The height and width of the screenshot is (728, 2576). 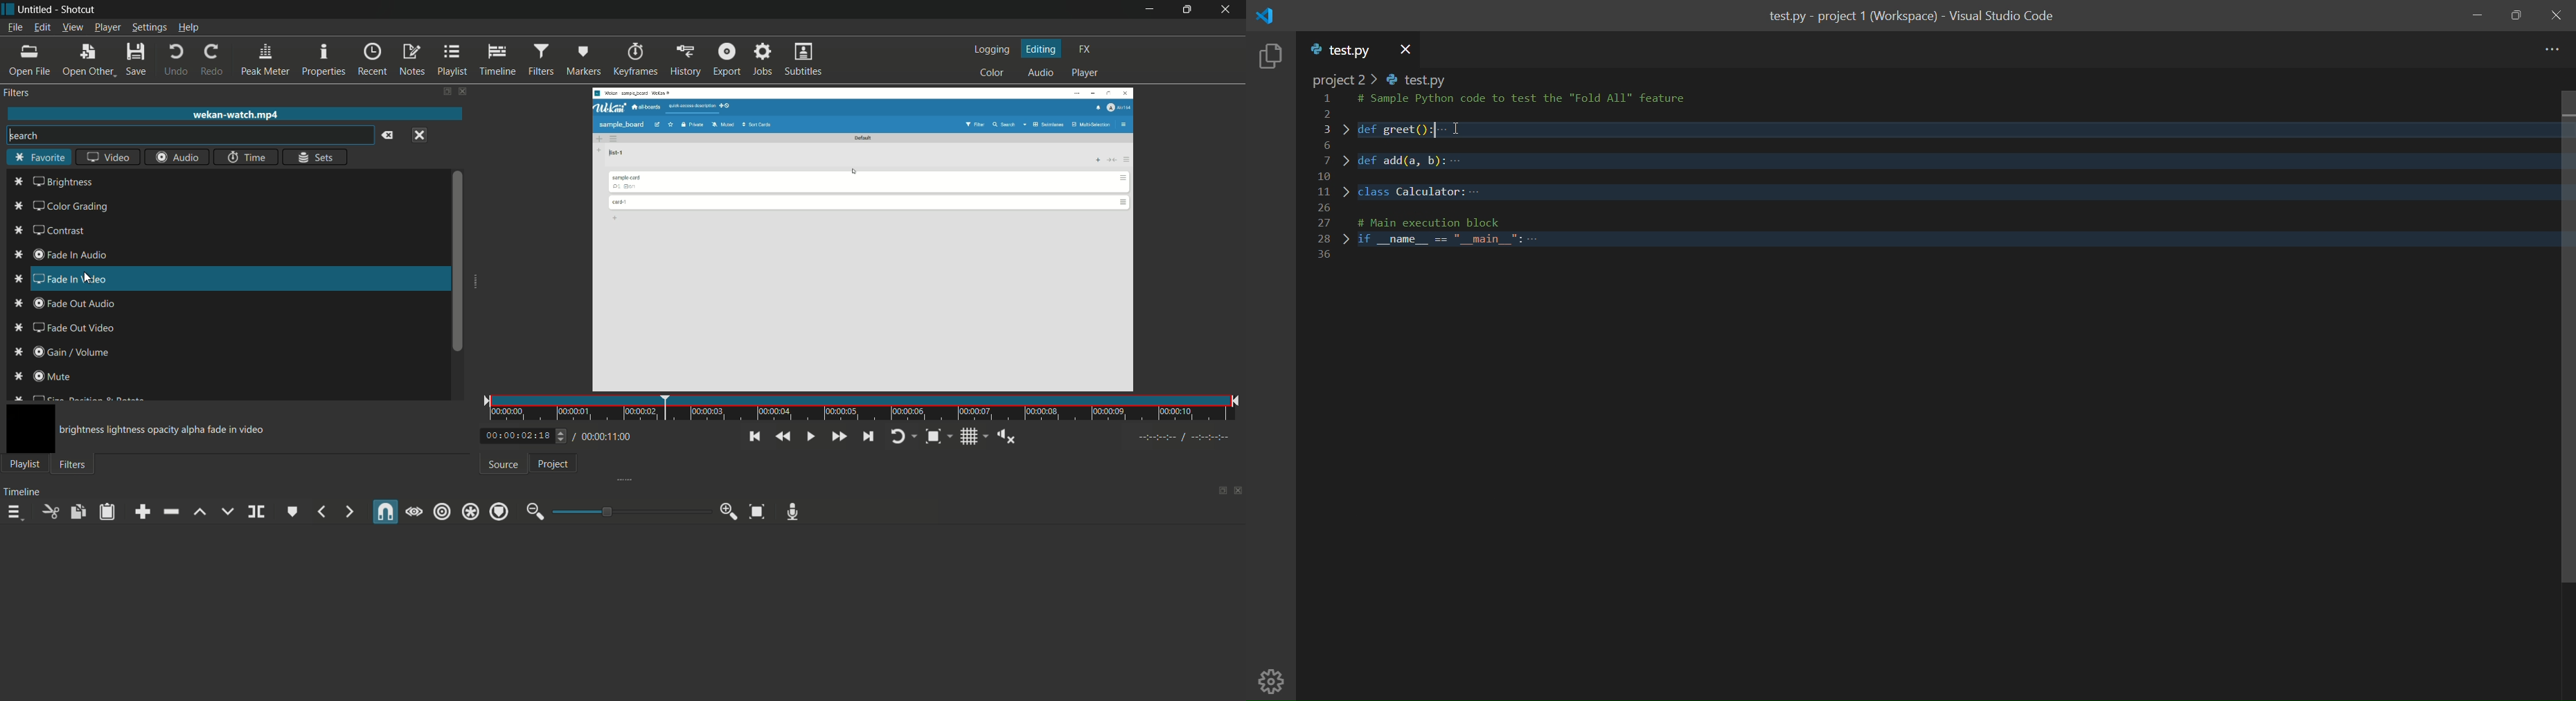 I want to click on subtitles, so click(x=805, y=60).